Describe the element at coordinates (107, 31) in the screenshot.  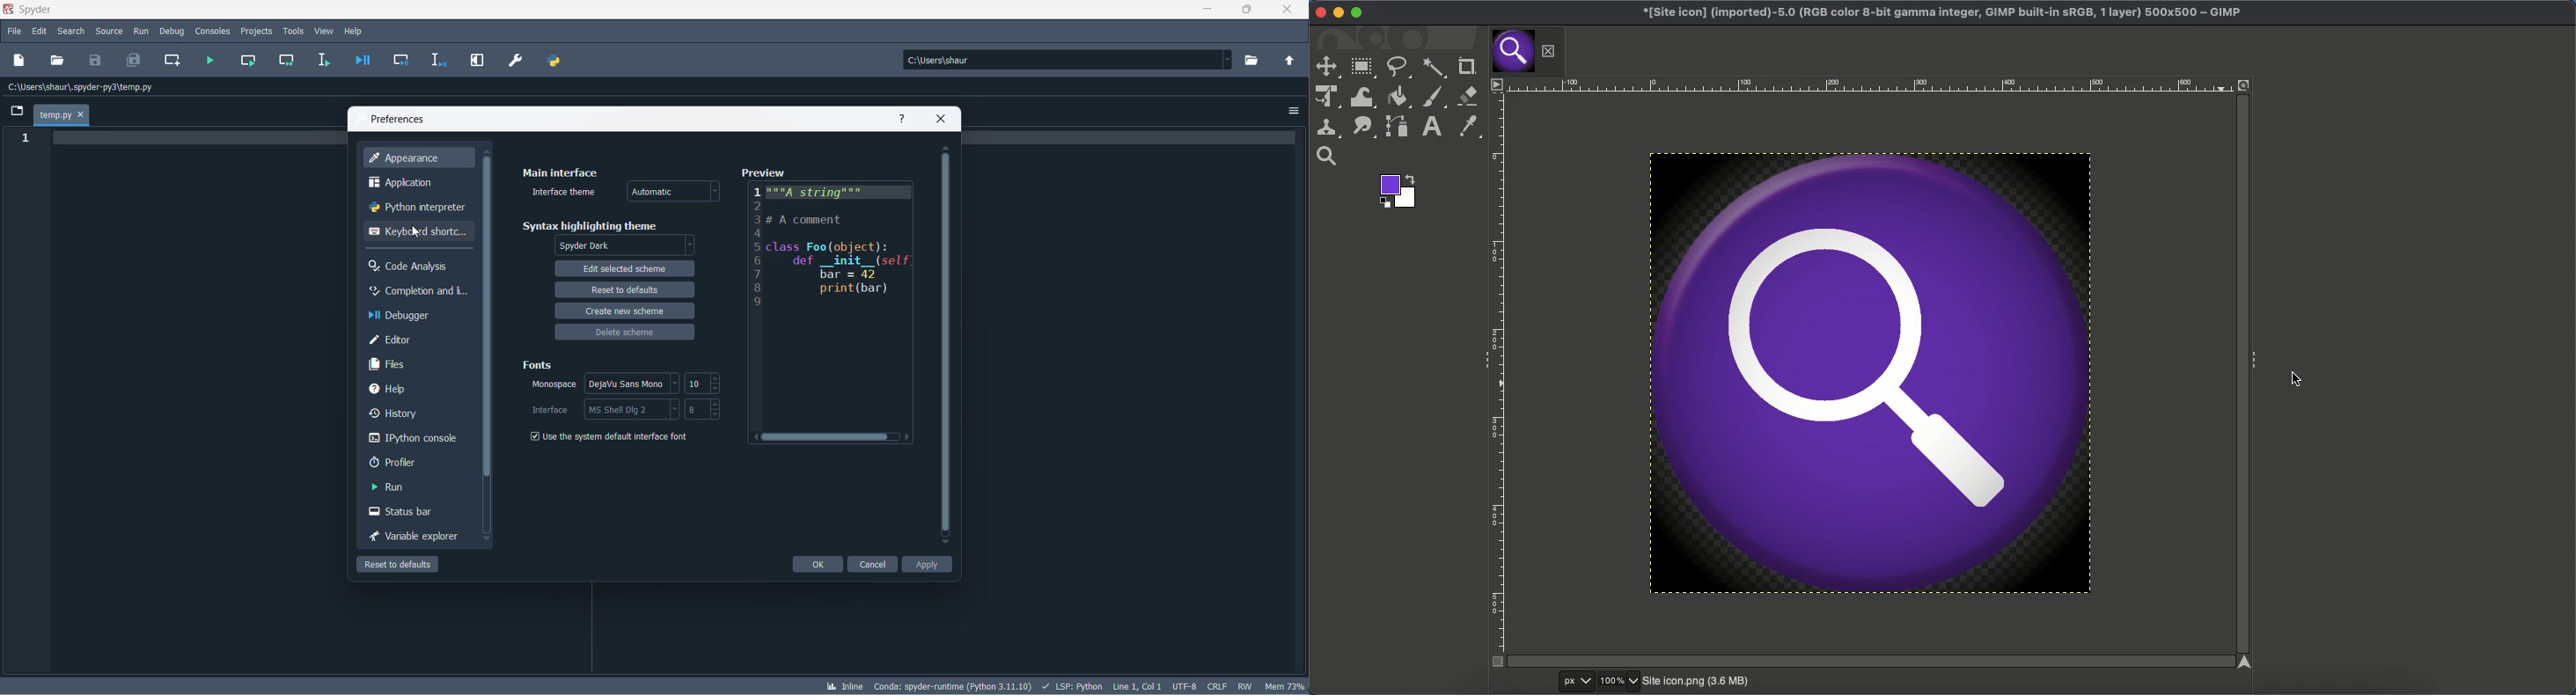
I see `source` at that location.